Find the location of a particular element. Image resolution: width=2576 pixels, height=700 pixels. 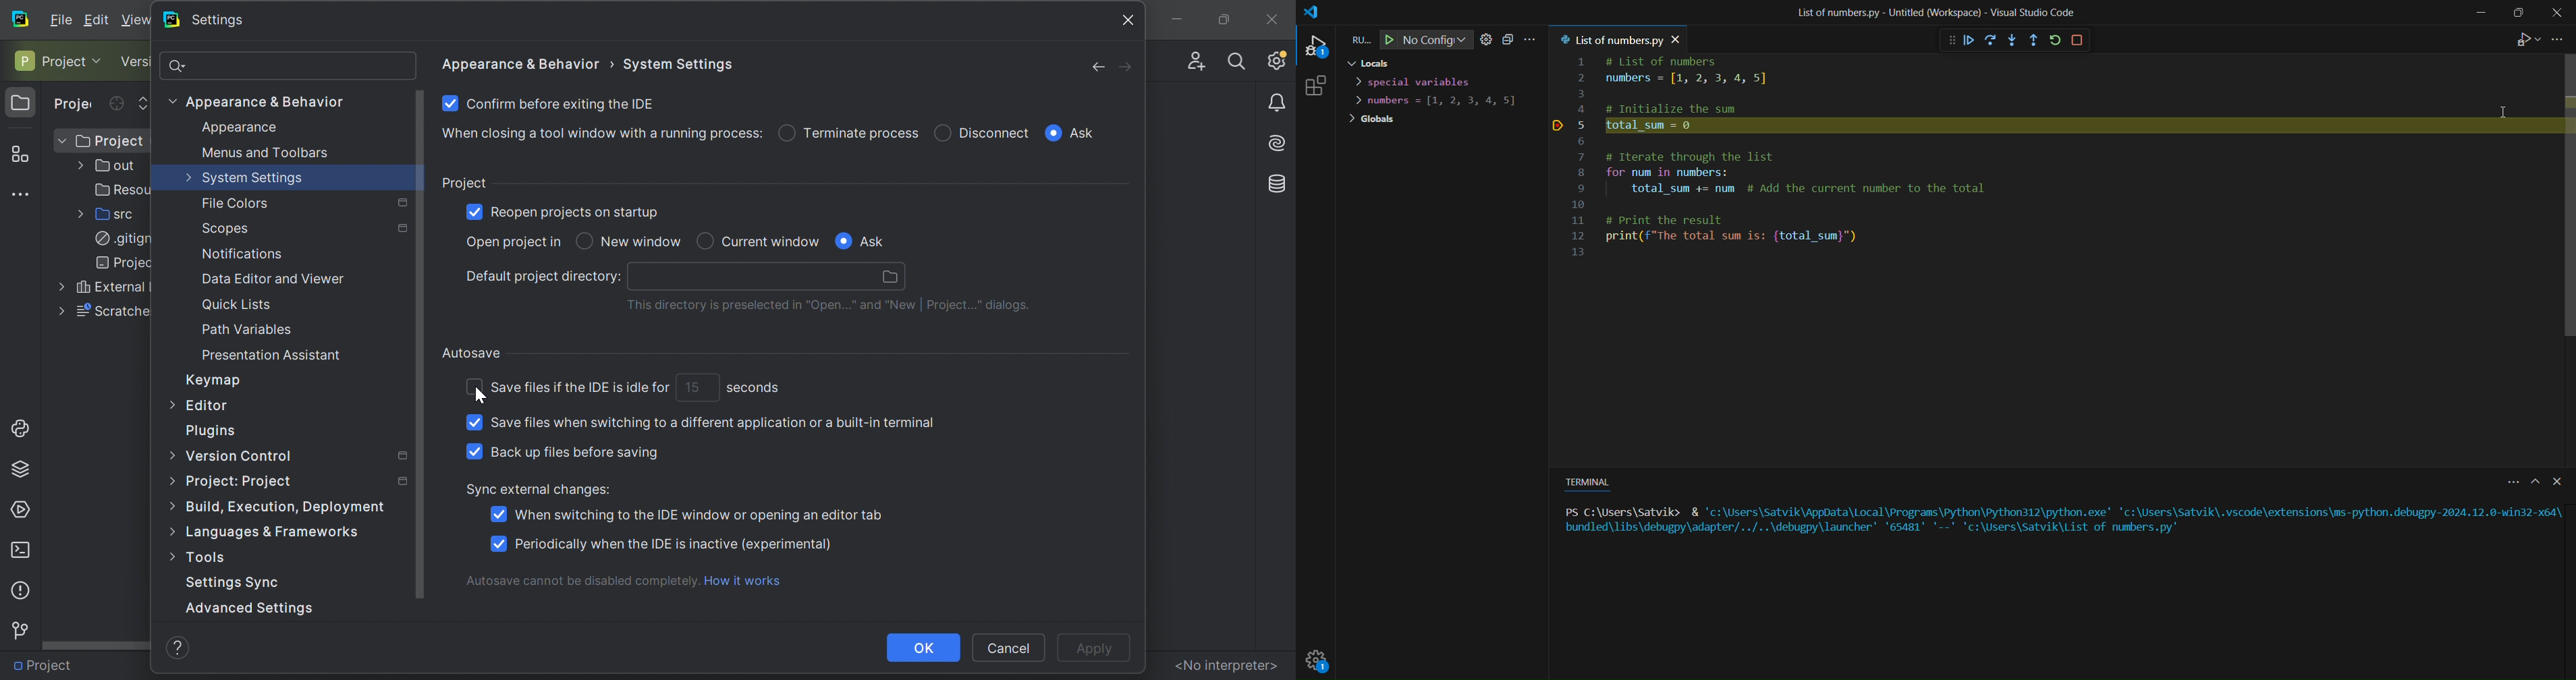

Project is located at coordinates (45, 664).